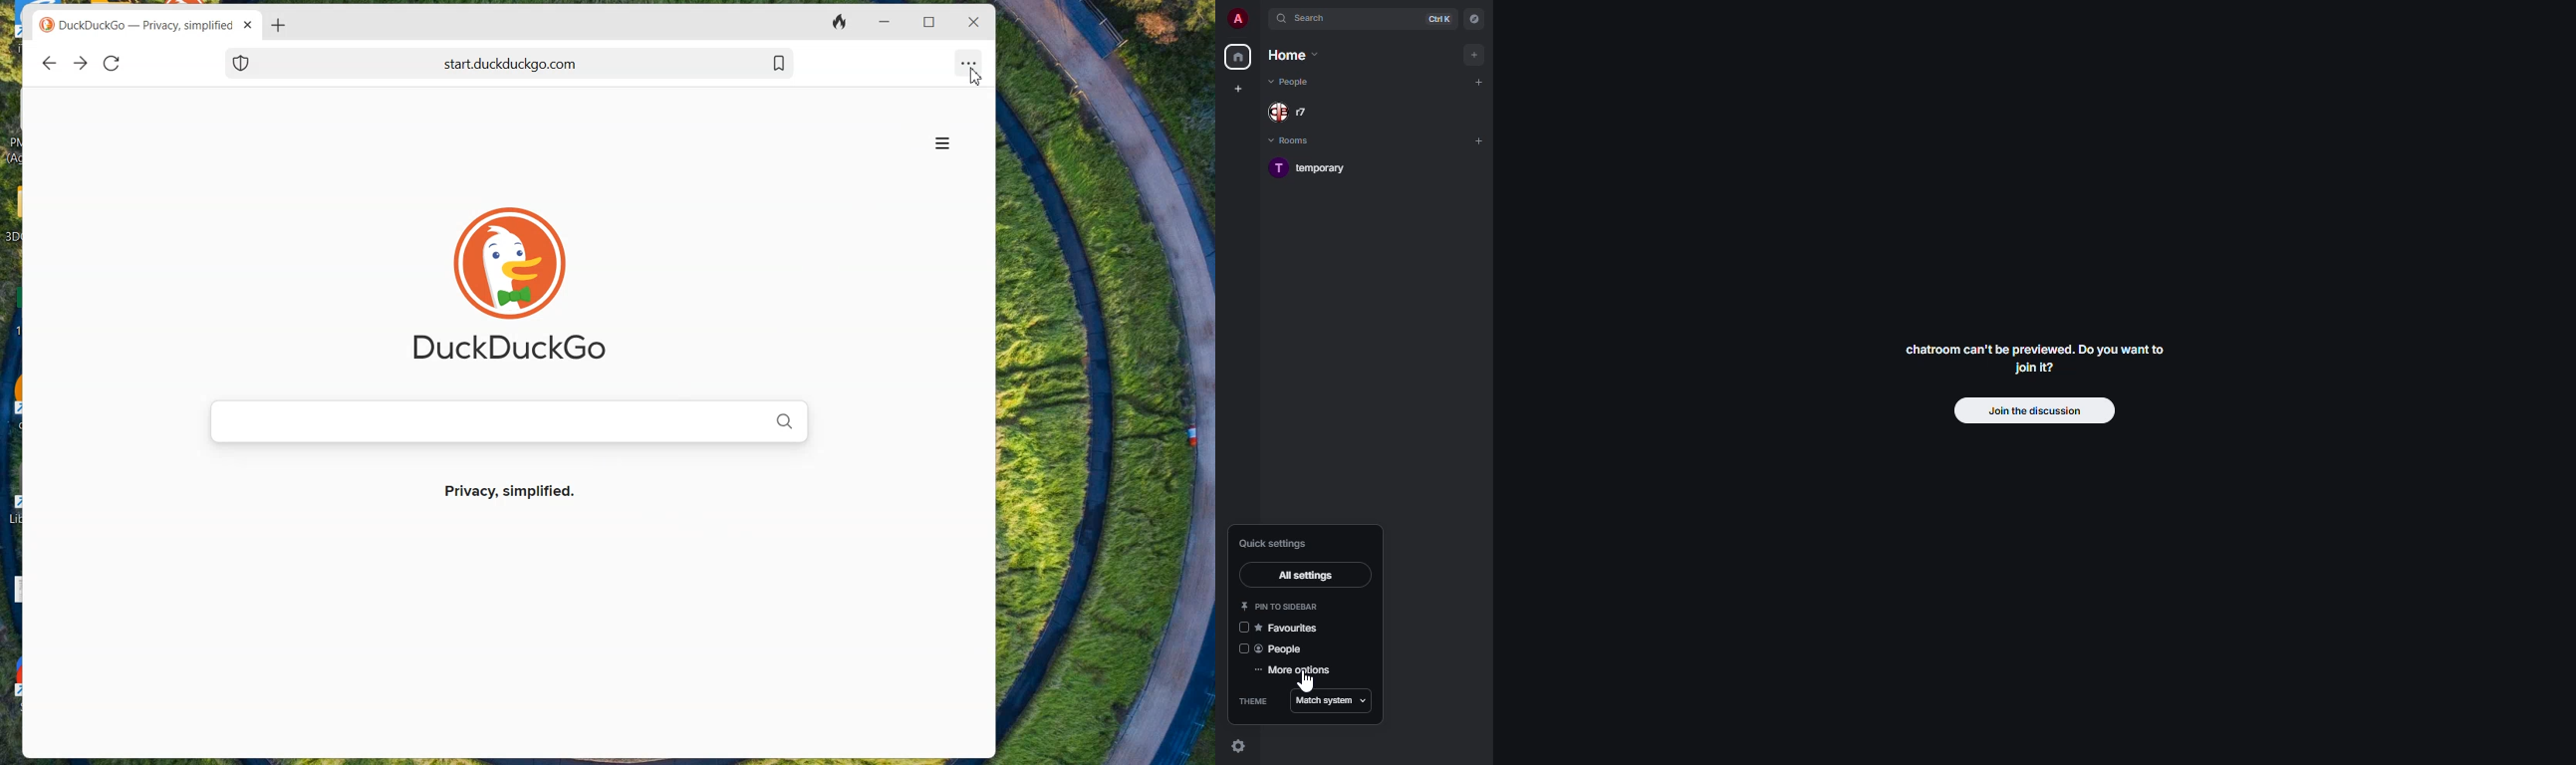  I want to click on expand, so click(1263, 19).